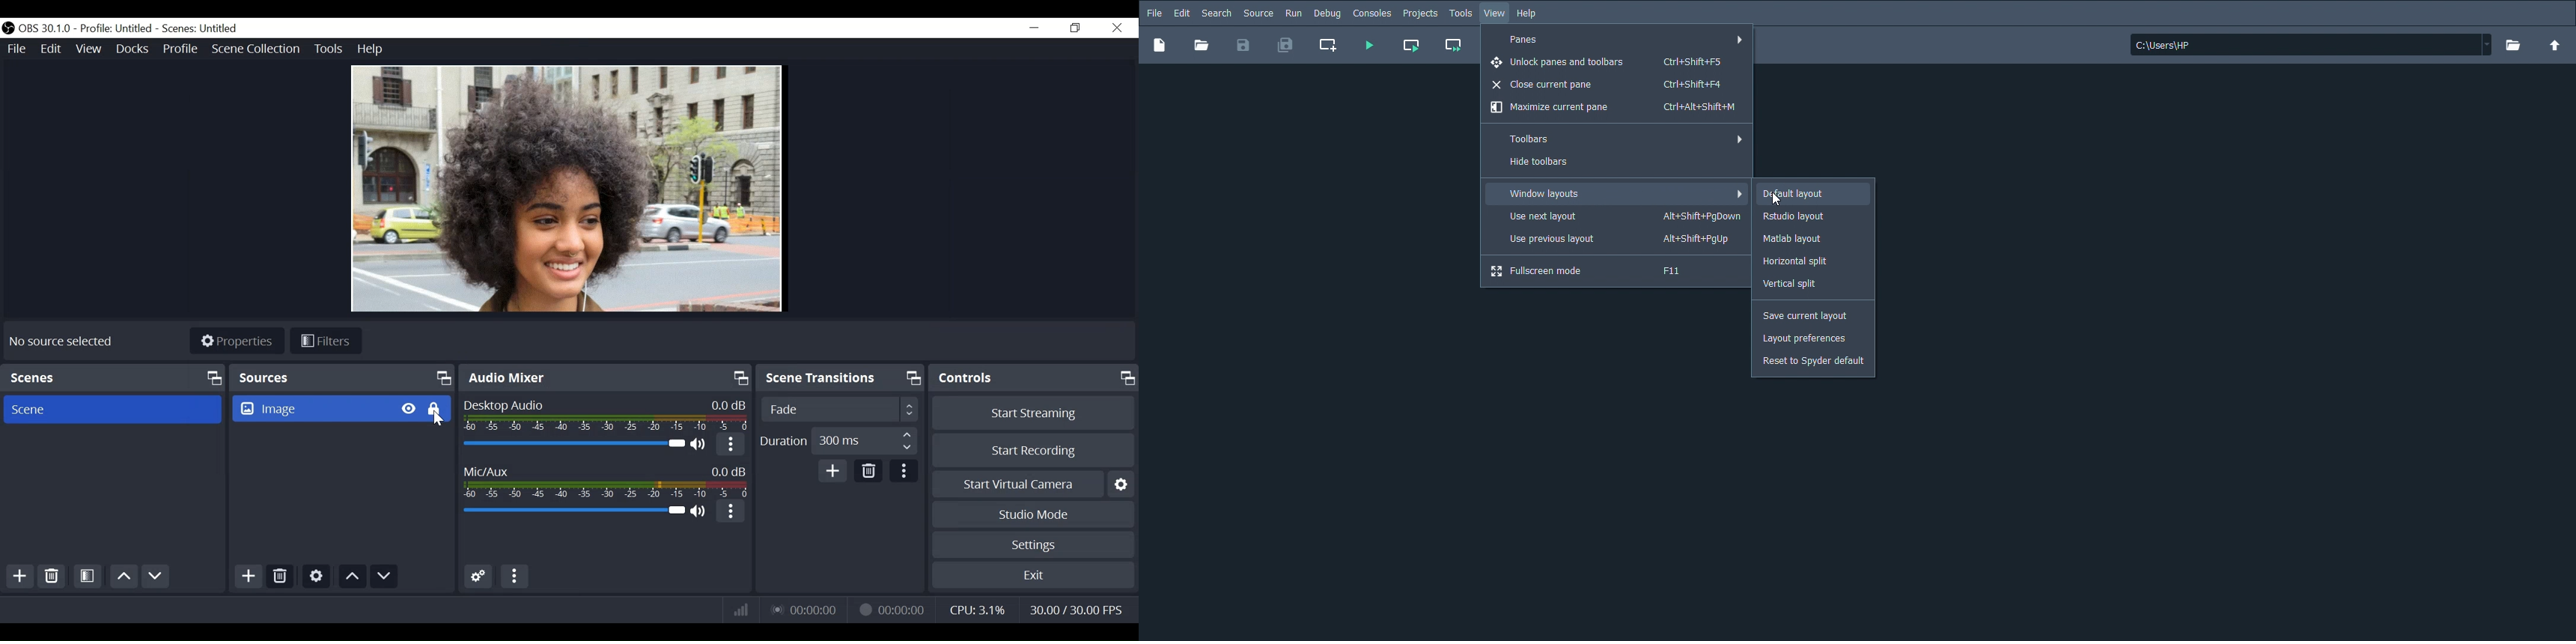  What do you see at coordinates (1329, 13) in the screenshot?
I see `Debug` at bounding box center [1329, 13].